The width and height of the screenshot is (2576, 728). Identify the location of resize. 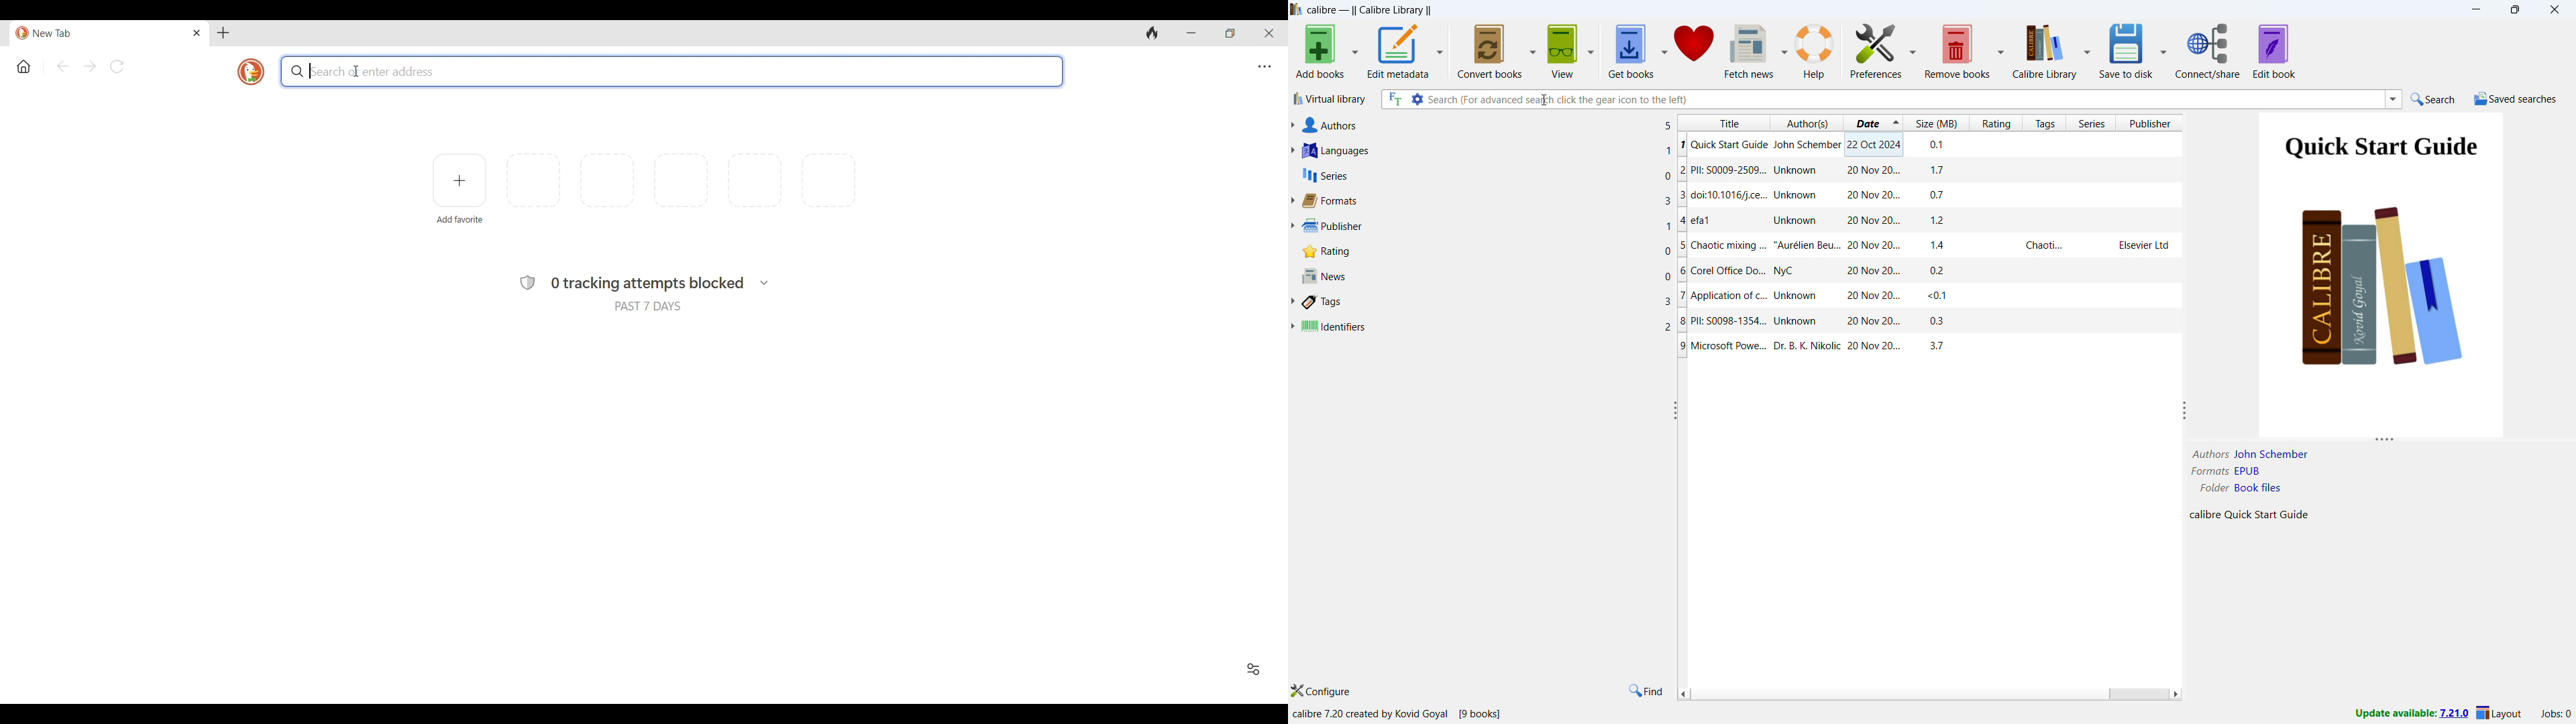
(1674, 411).